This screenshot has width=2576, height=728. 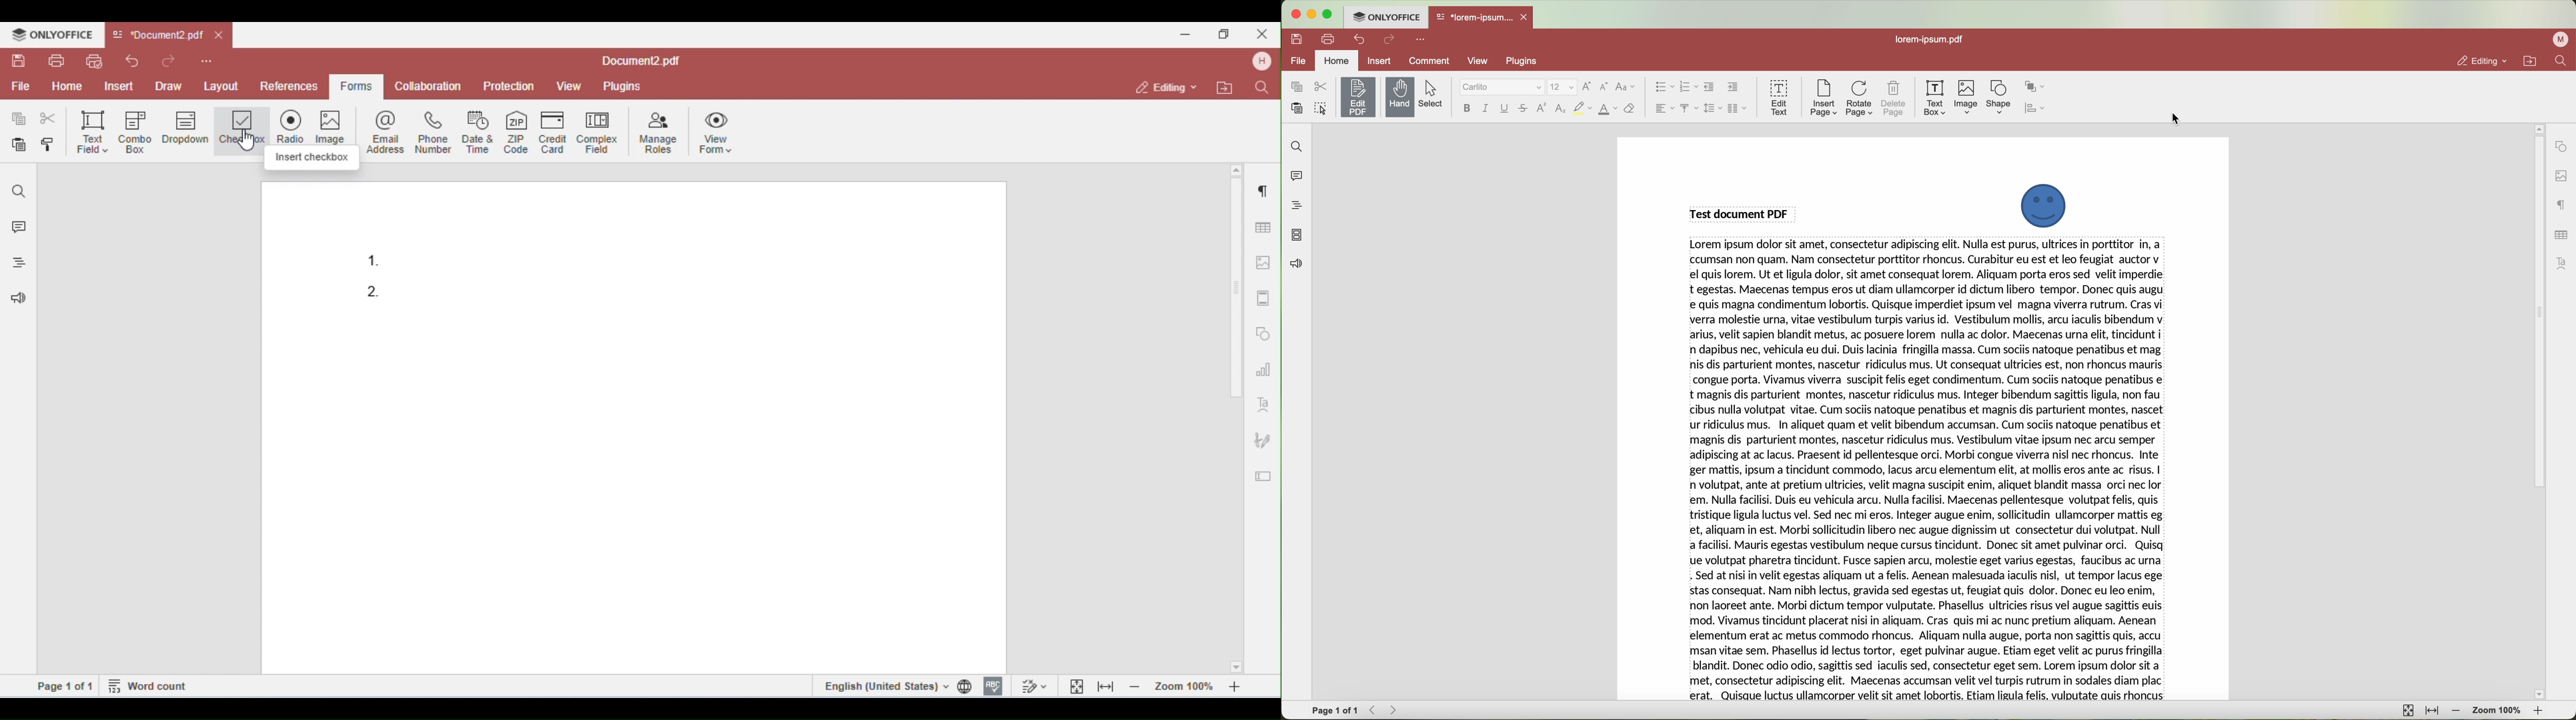 I want to click on numbered list, so click(x=1689, y=87).